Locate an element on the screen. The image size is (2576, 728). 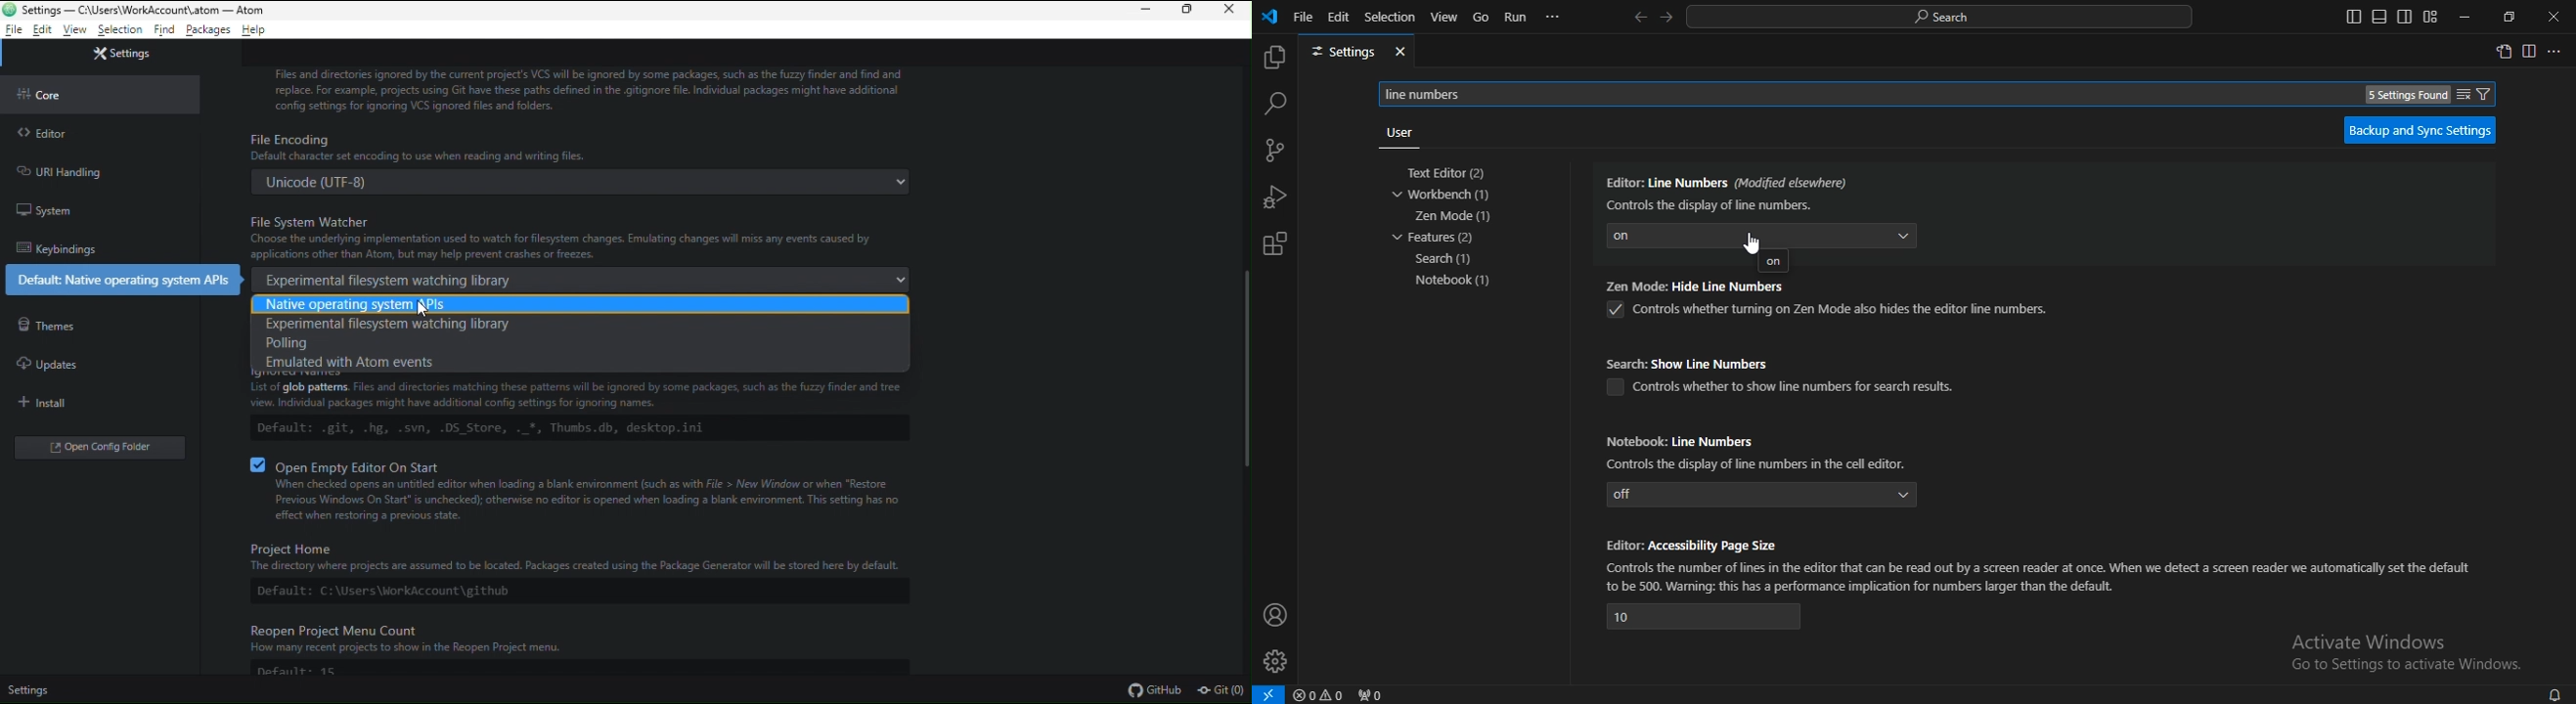
accounts is located at coordinates (1276, 614).